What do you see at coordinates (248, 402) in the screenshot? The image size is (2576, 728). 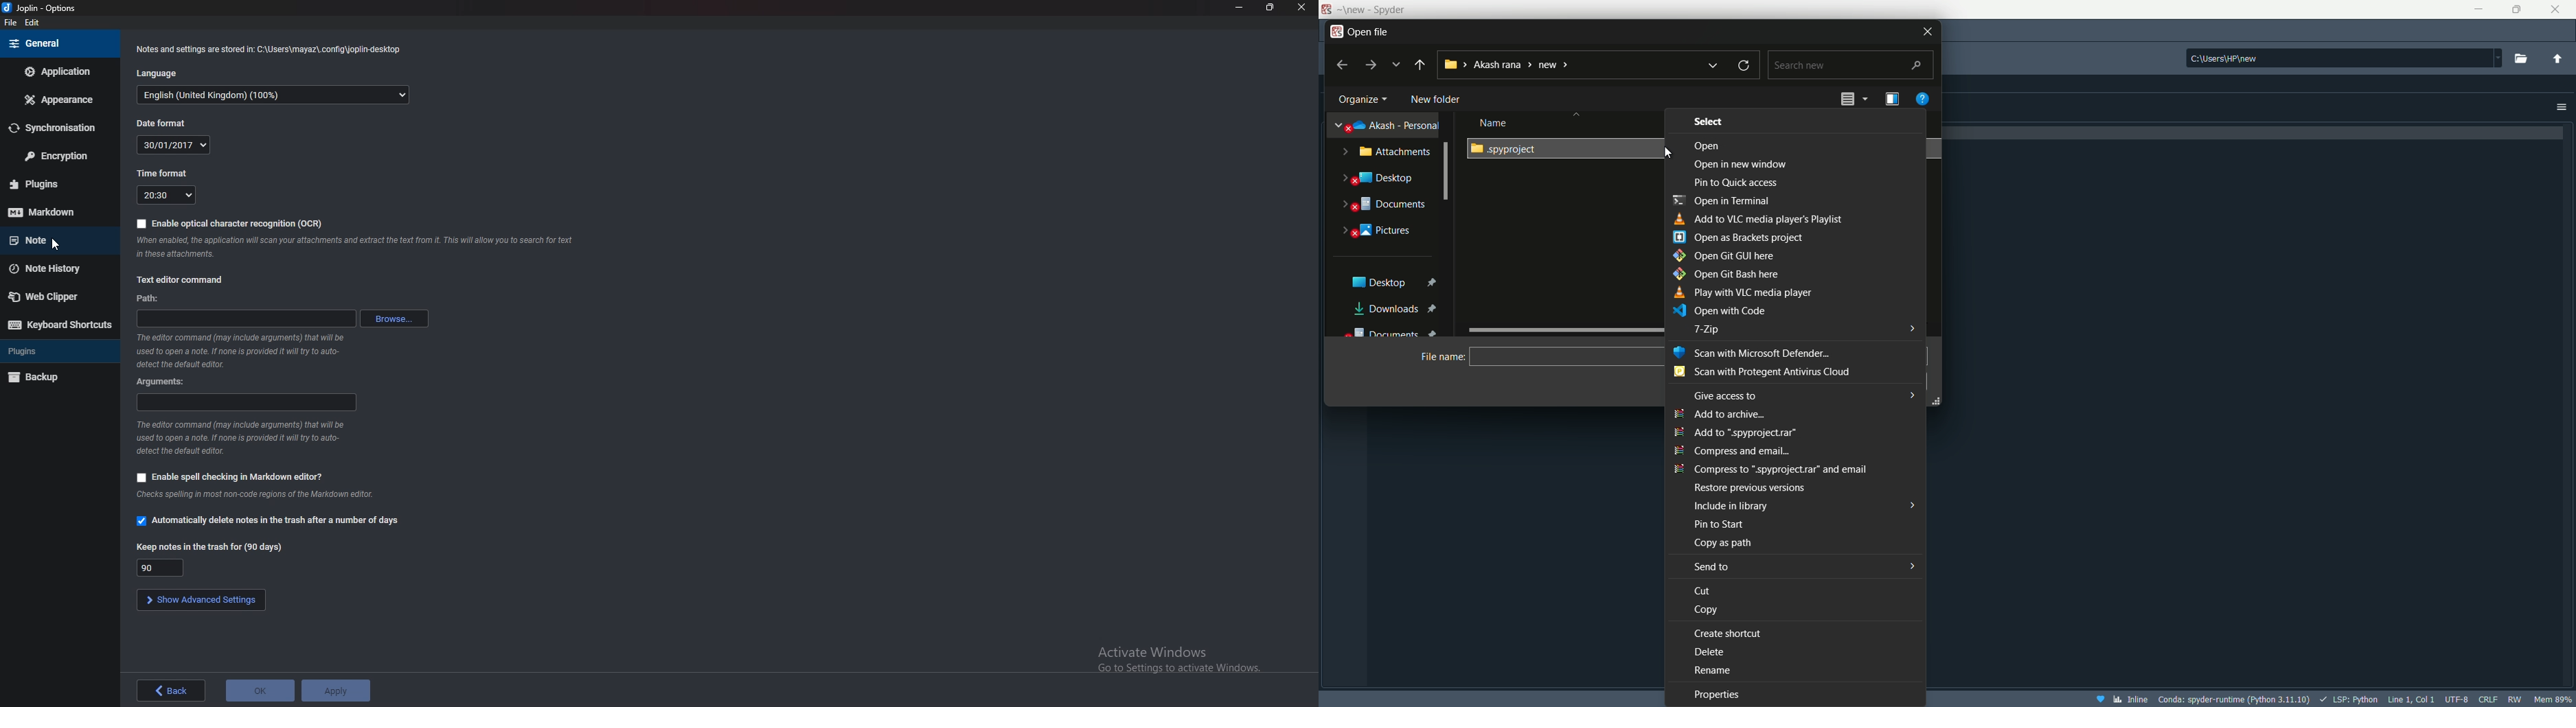 I see `Arguments` at bounding box center [248, 402].